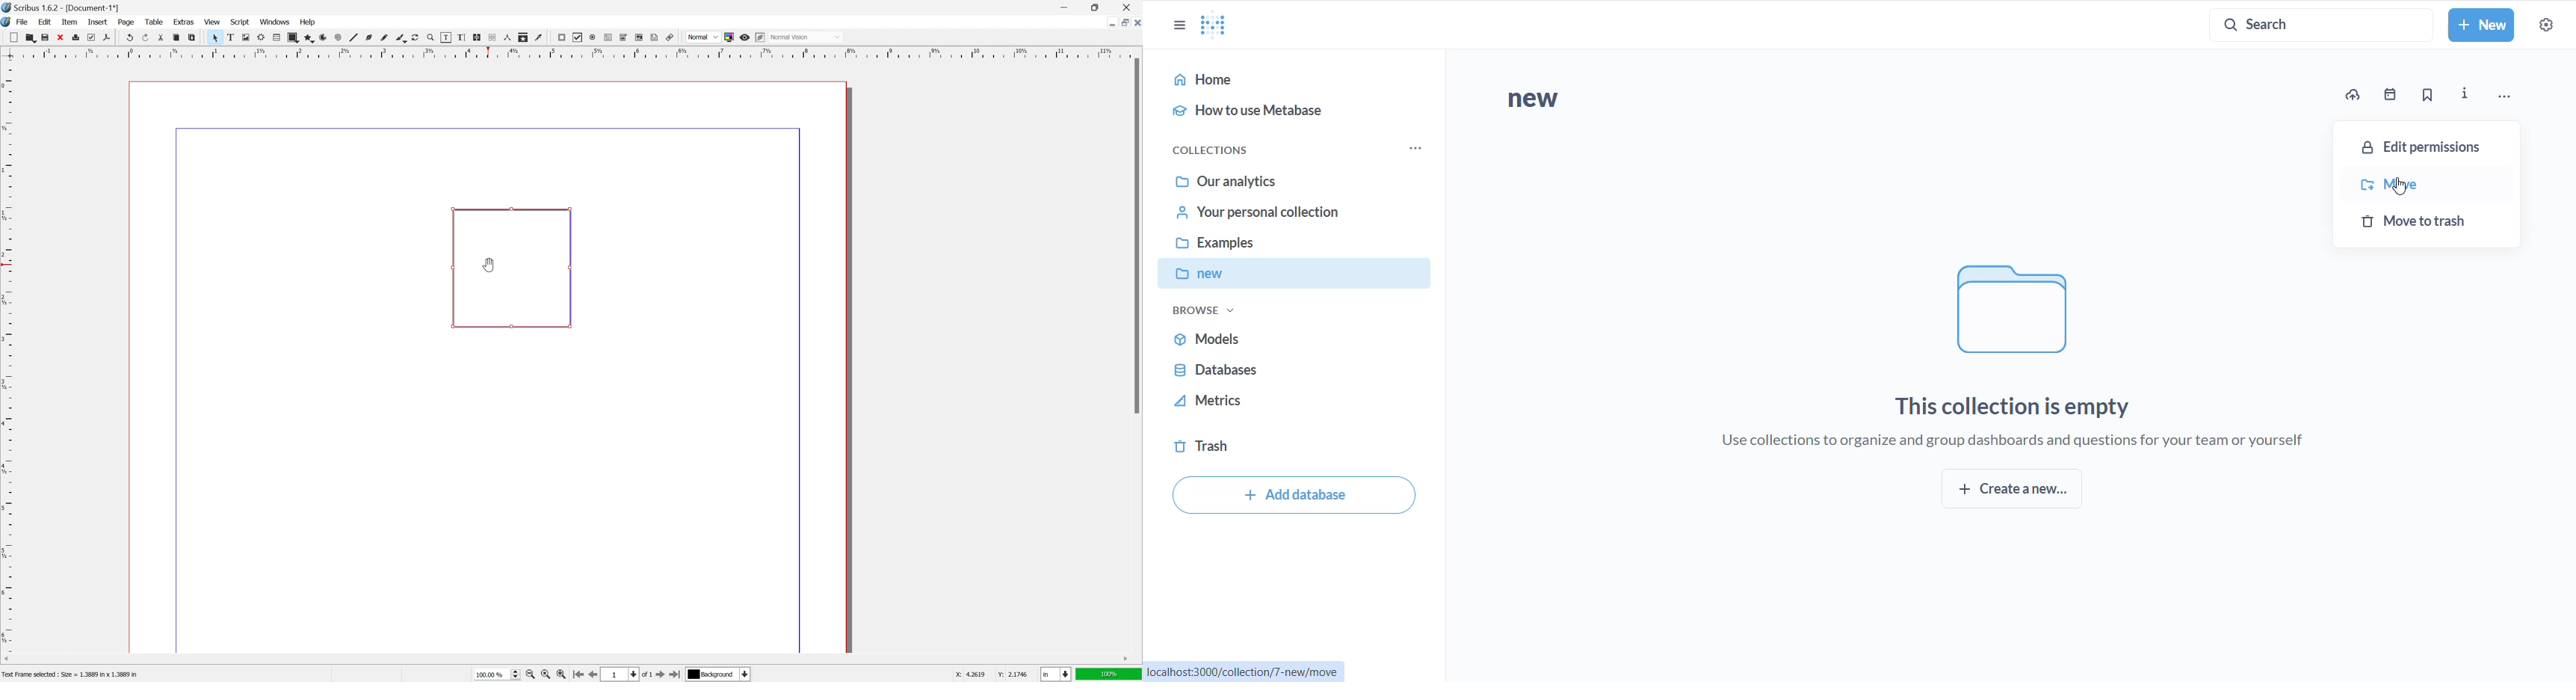  What do you see at coordinates (2433, 147) in the screenshot?
I see `edit permission` at bounding box center [2433, 147].